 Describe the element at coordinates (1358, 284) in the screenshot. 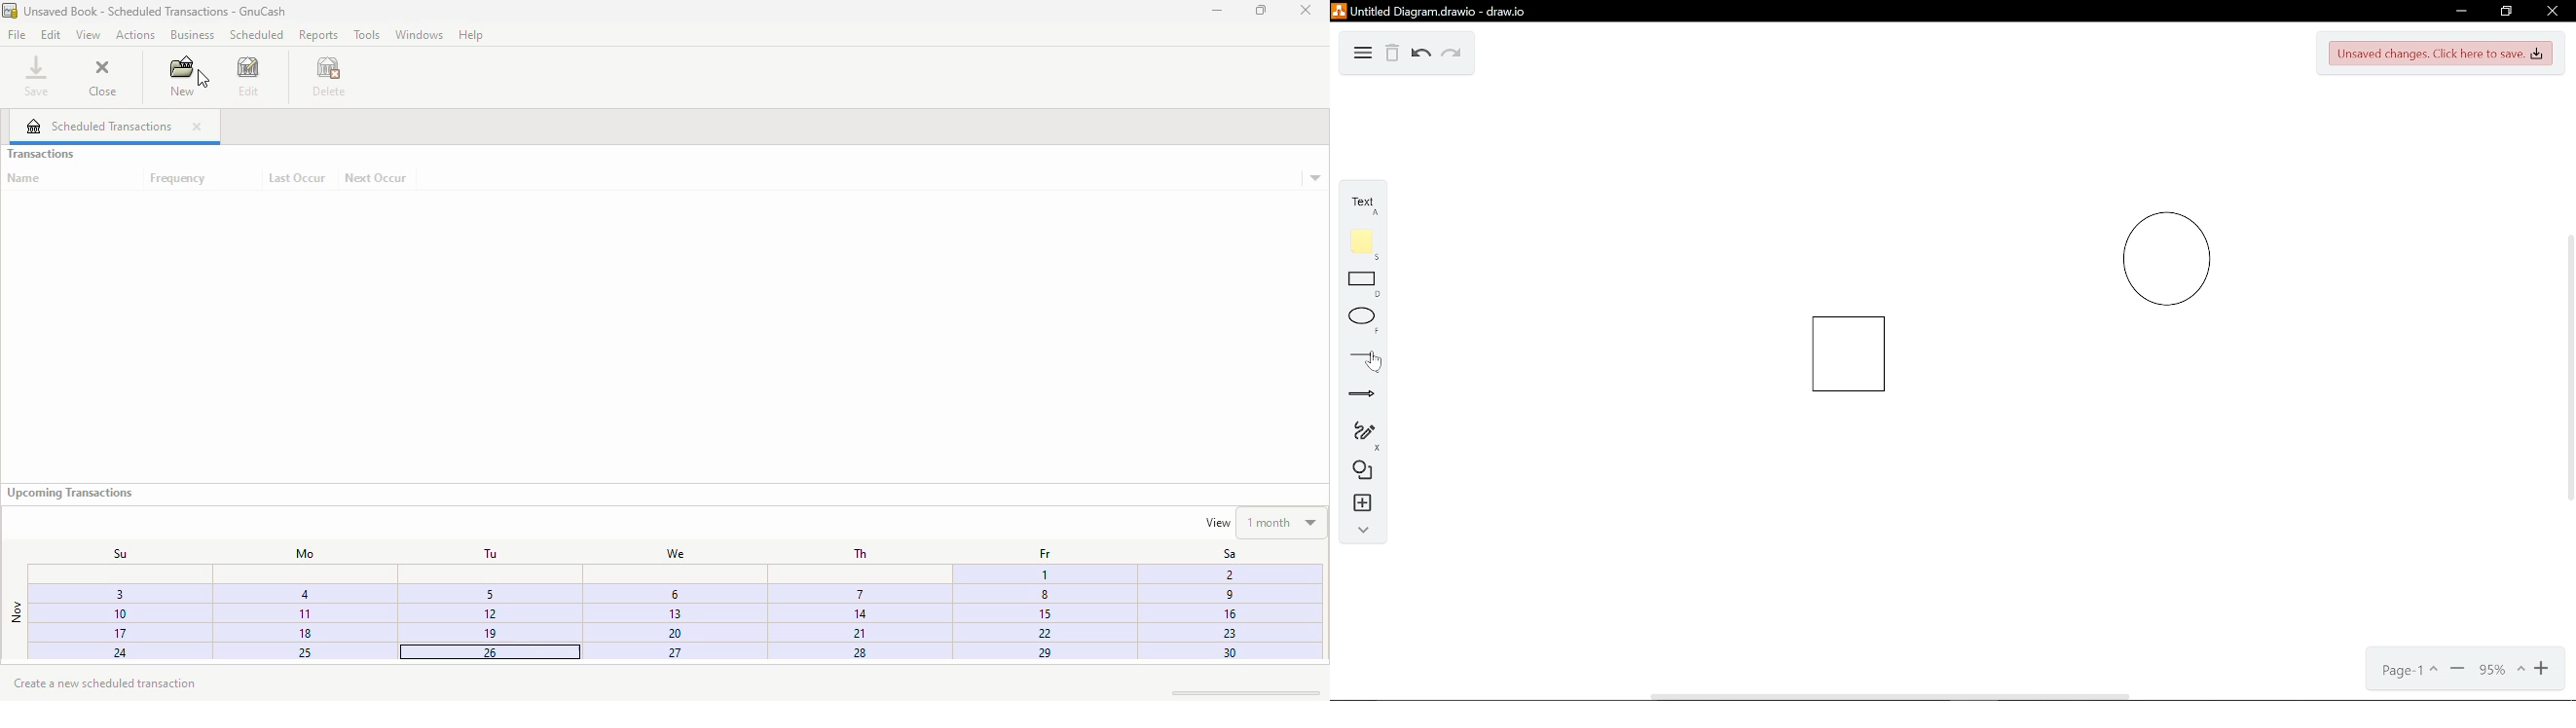

I see `Rectangle` at that location.